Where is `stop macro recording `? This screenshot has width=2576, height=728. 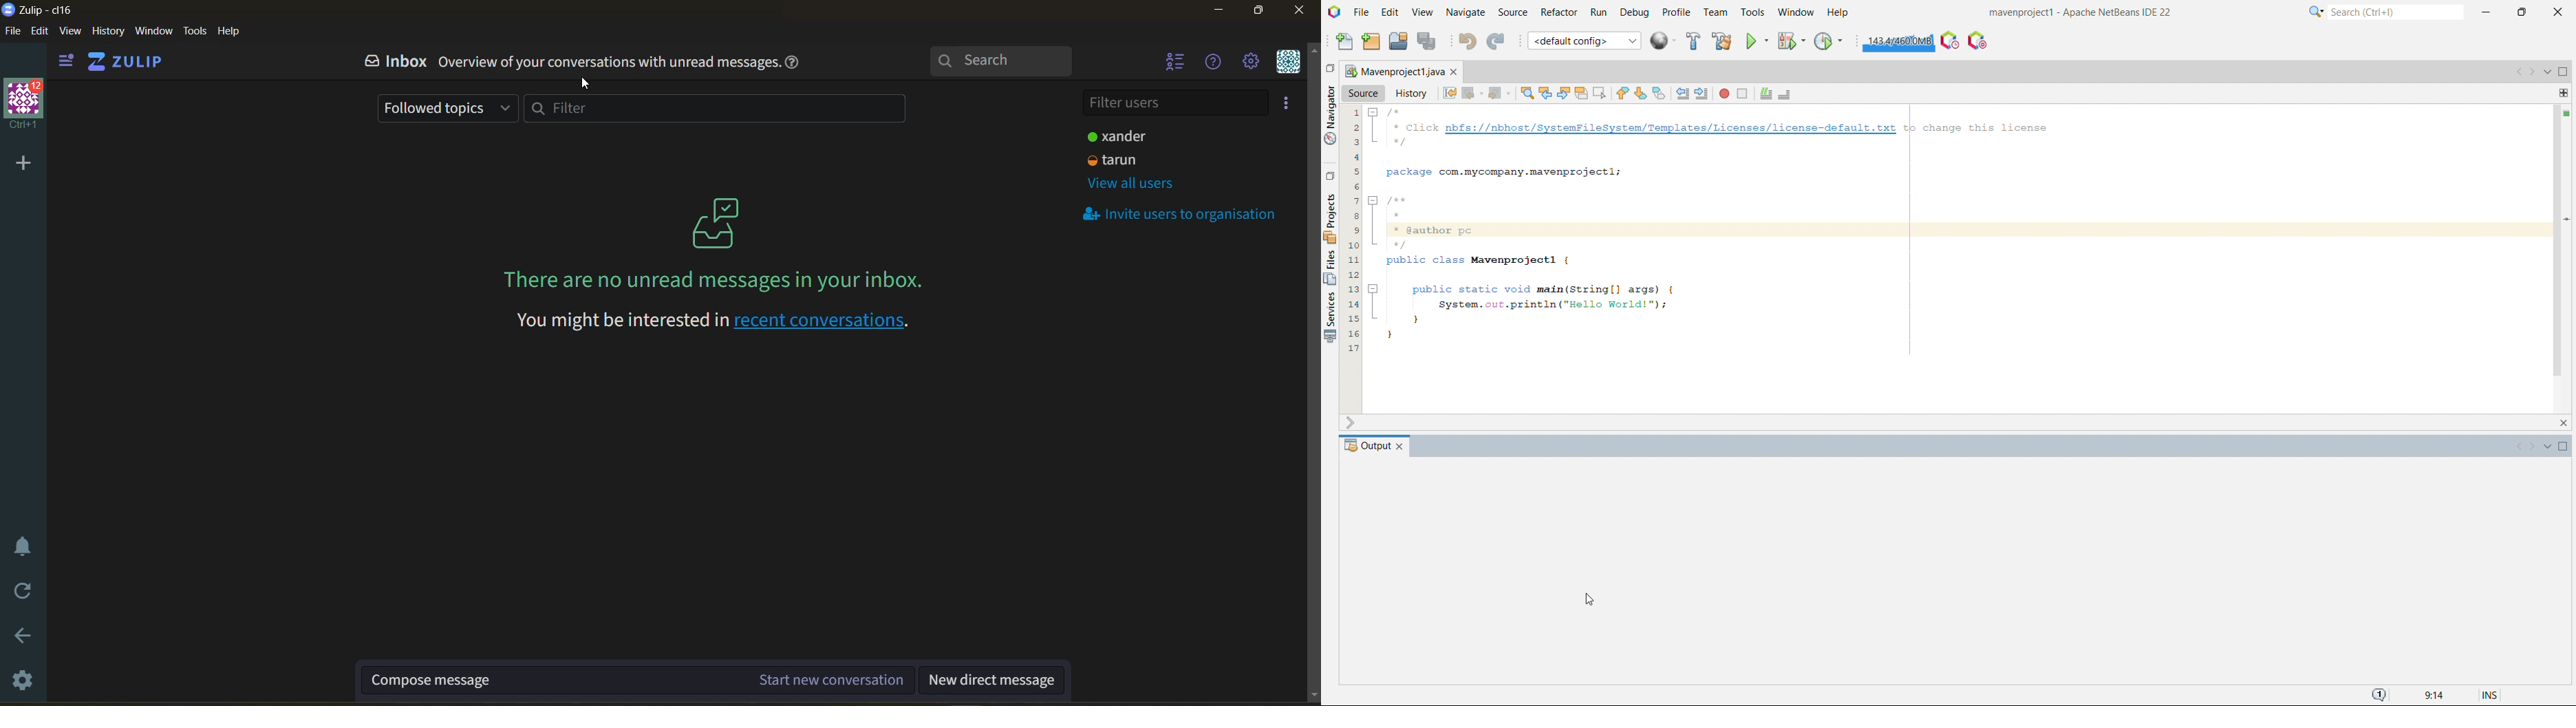
stop macro recording  is located at coordinates (1742, 95).